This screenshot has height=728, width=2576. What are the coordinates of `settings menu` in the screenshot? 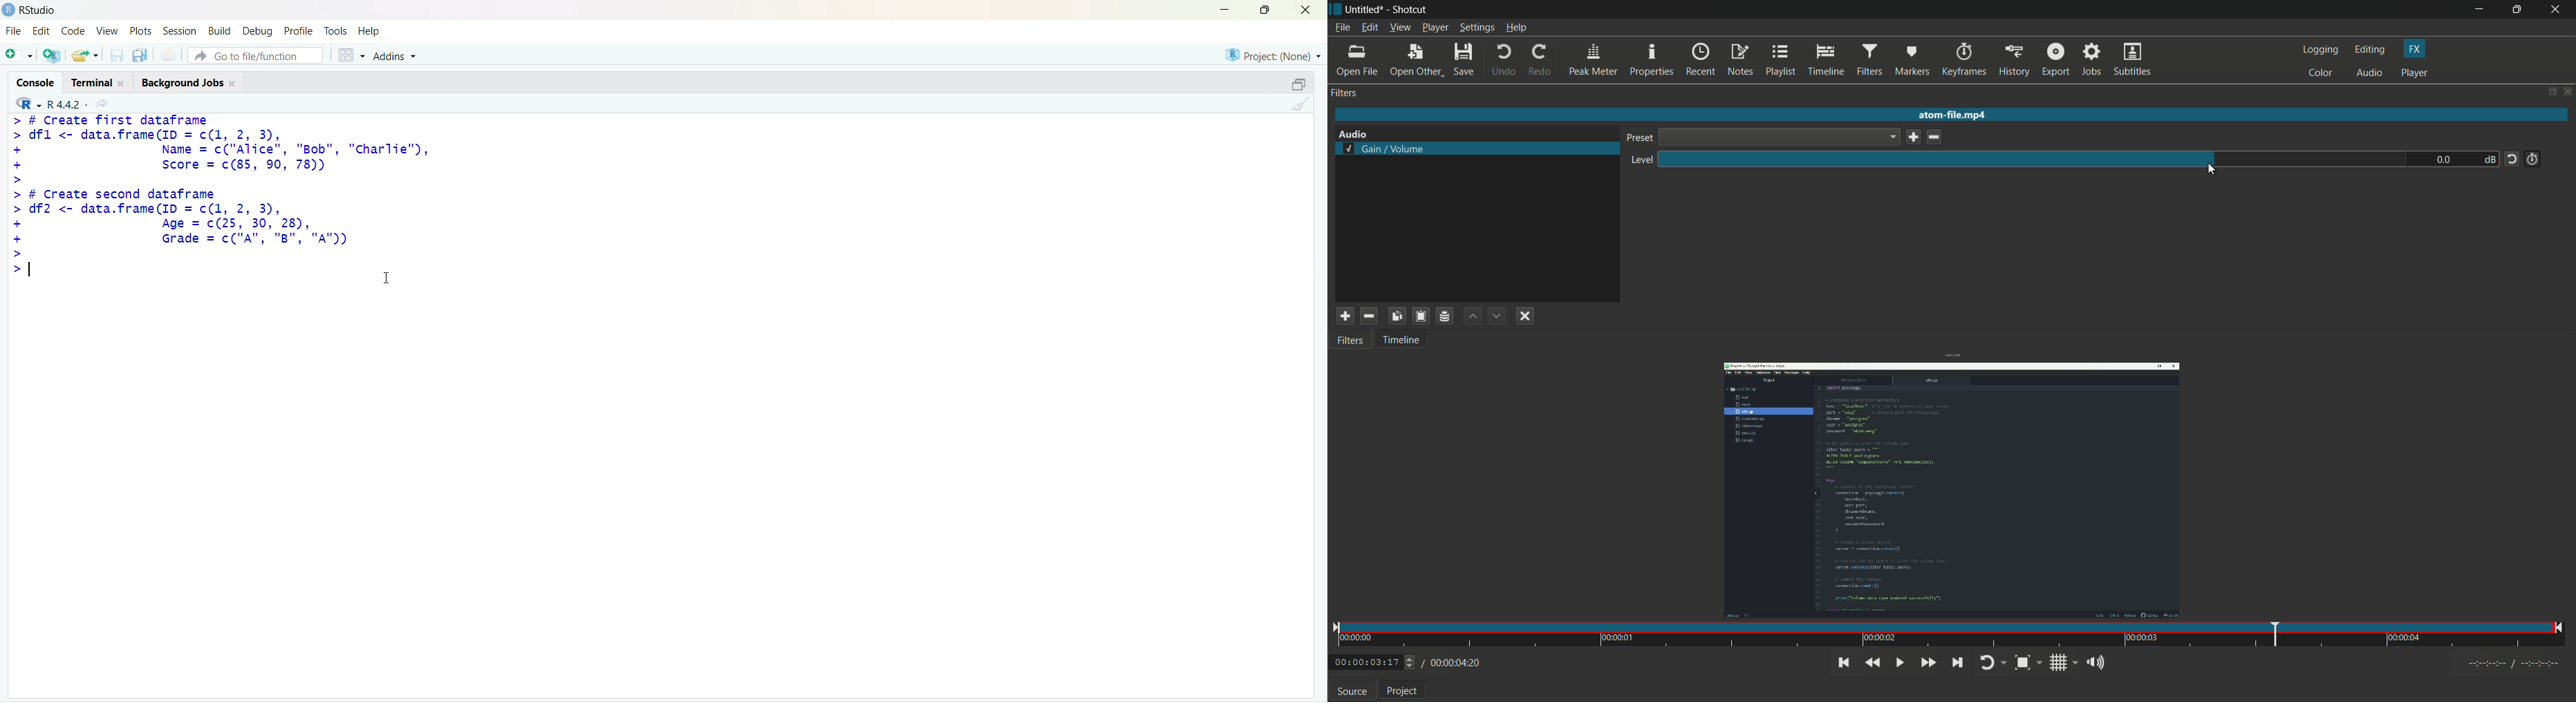 It's located at (1477, 27).